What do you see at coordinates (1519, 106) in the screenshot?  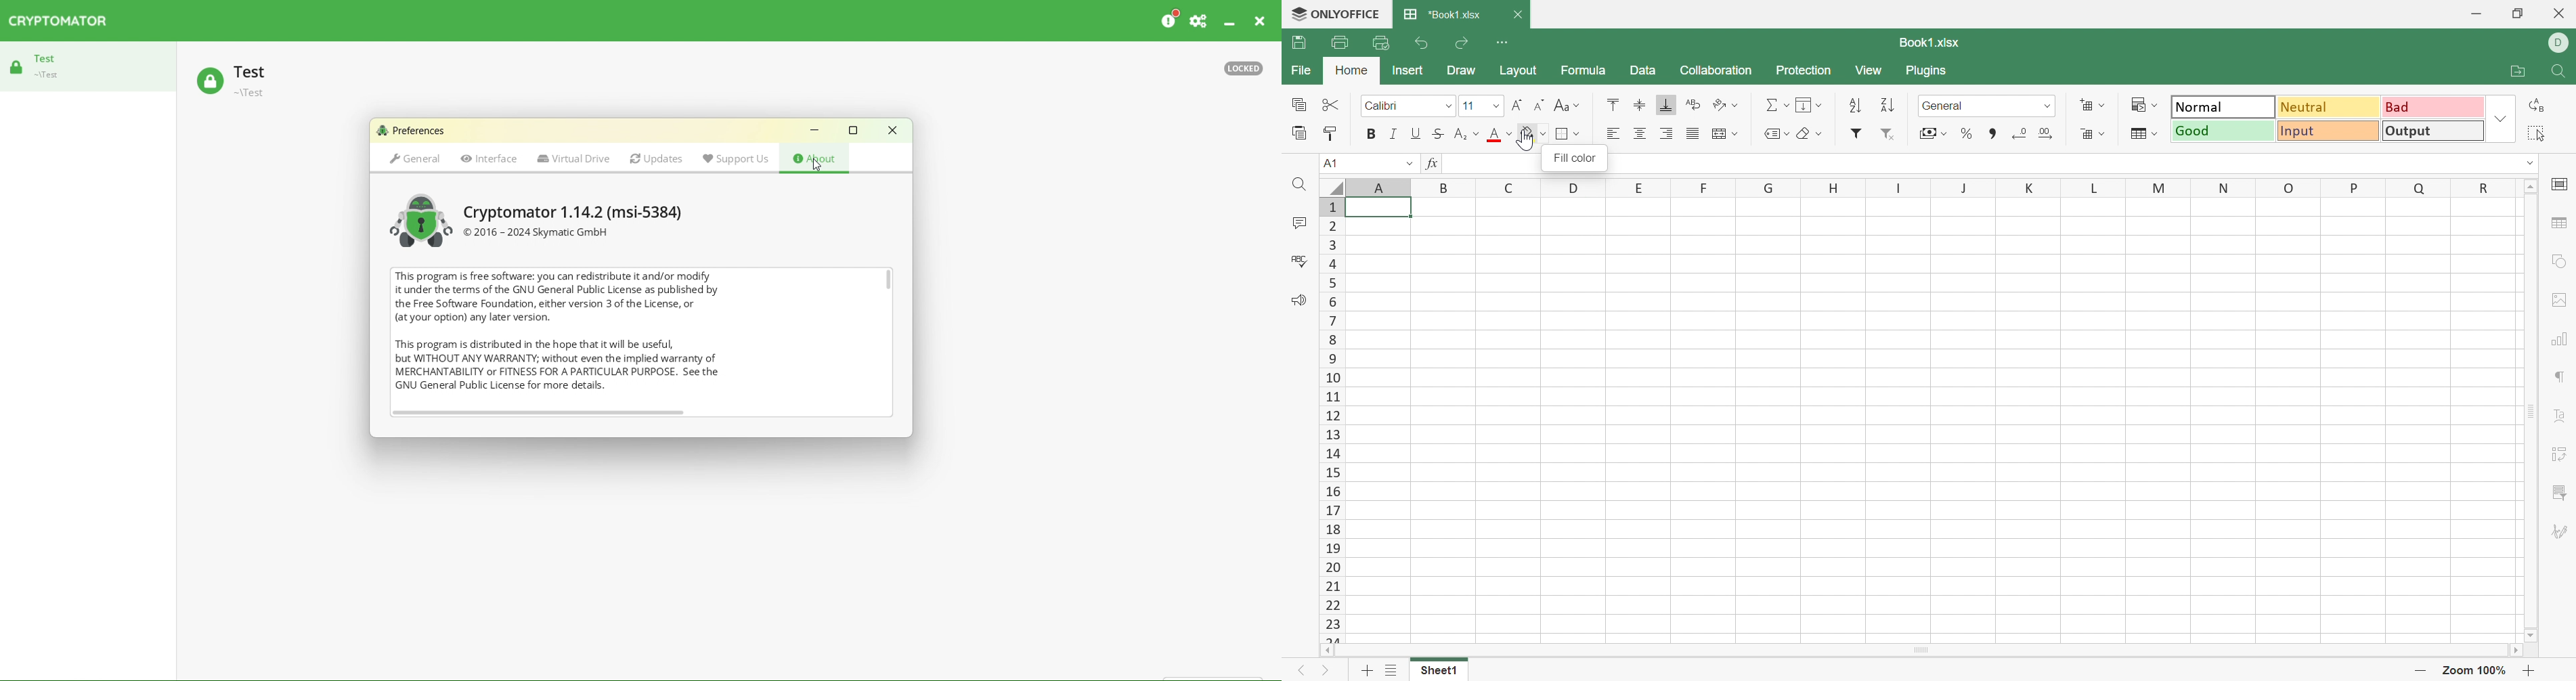 I see `Increment font size` at bounding box center [1519, 106].